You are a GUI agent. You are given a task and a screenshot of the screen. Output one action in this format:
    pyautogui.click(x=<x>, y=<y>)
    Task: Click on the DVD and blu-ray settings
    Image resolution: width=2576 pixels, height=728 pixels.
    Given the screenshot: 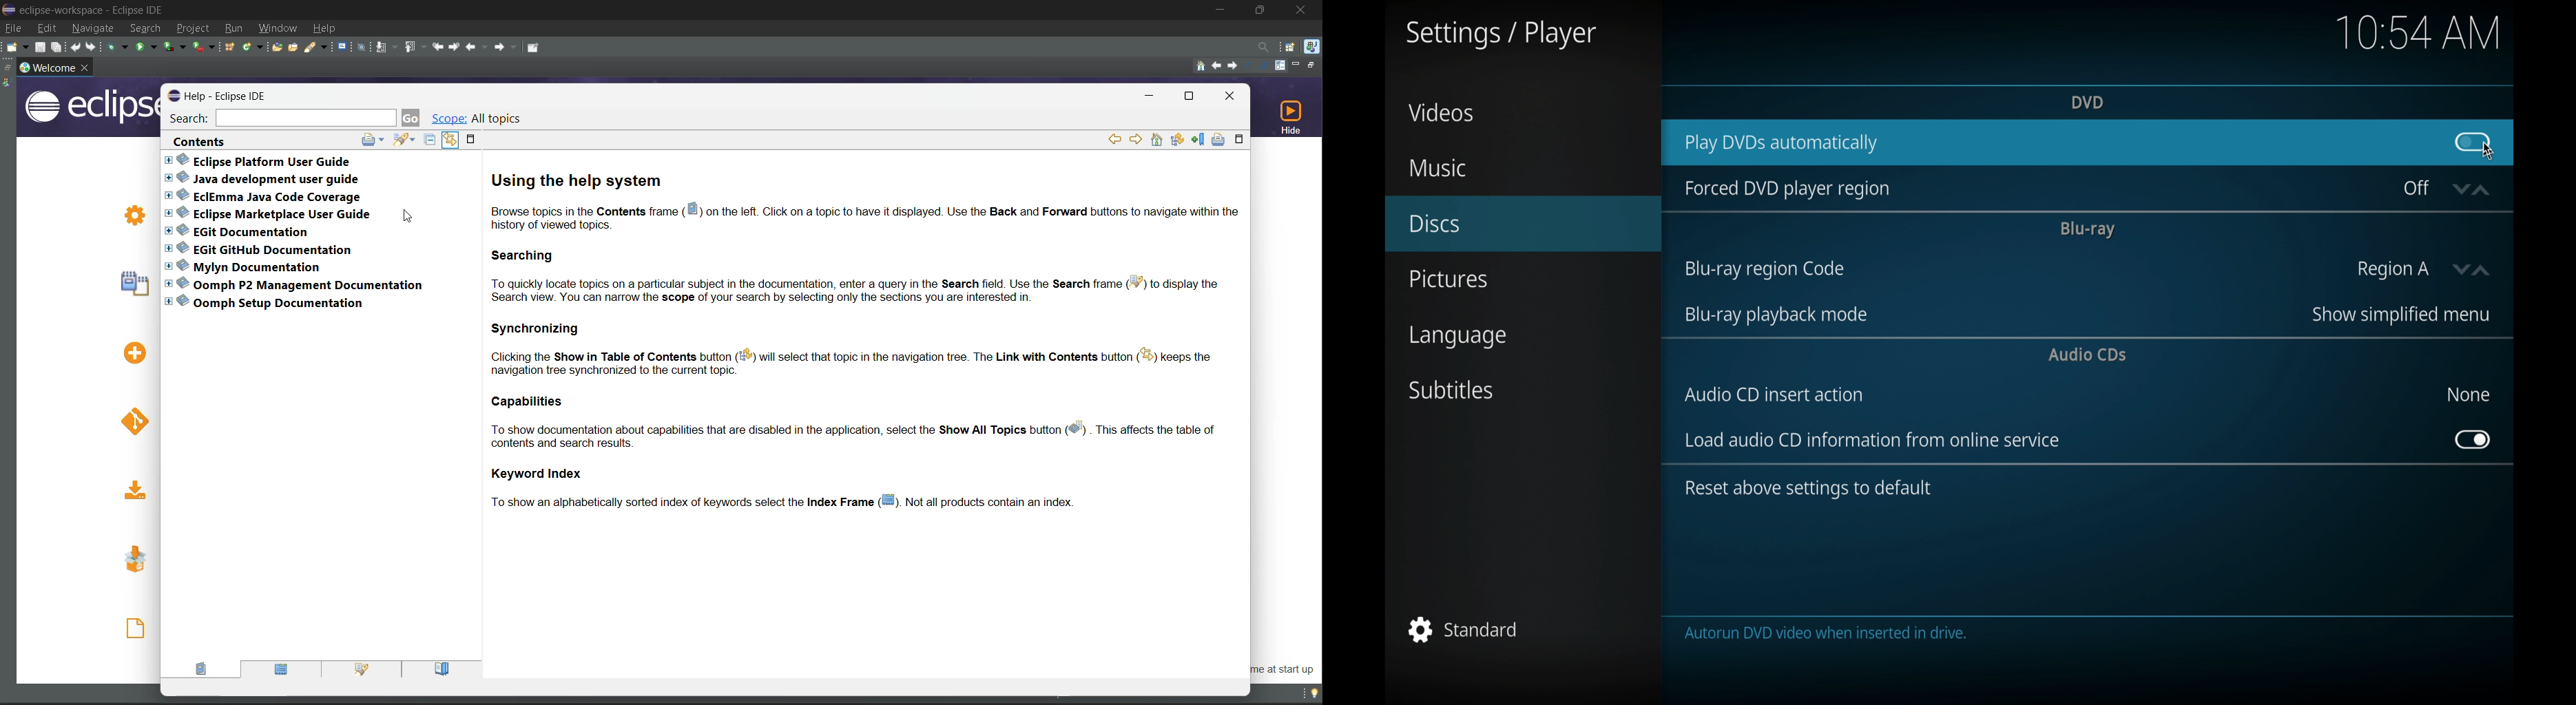 What is the action you would take?
    pyautogui.click(x=1942, y=634)
    